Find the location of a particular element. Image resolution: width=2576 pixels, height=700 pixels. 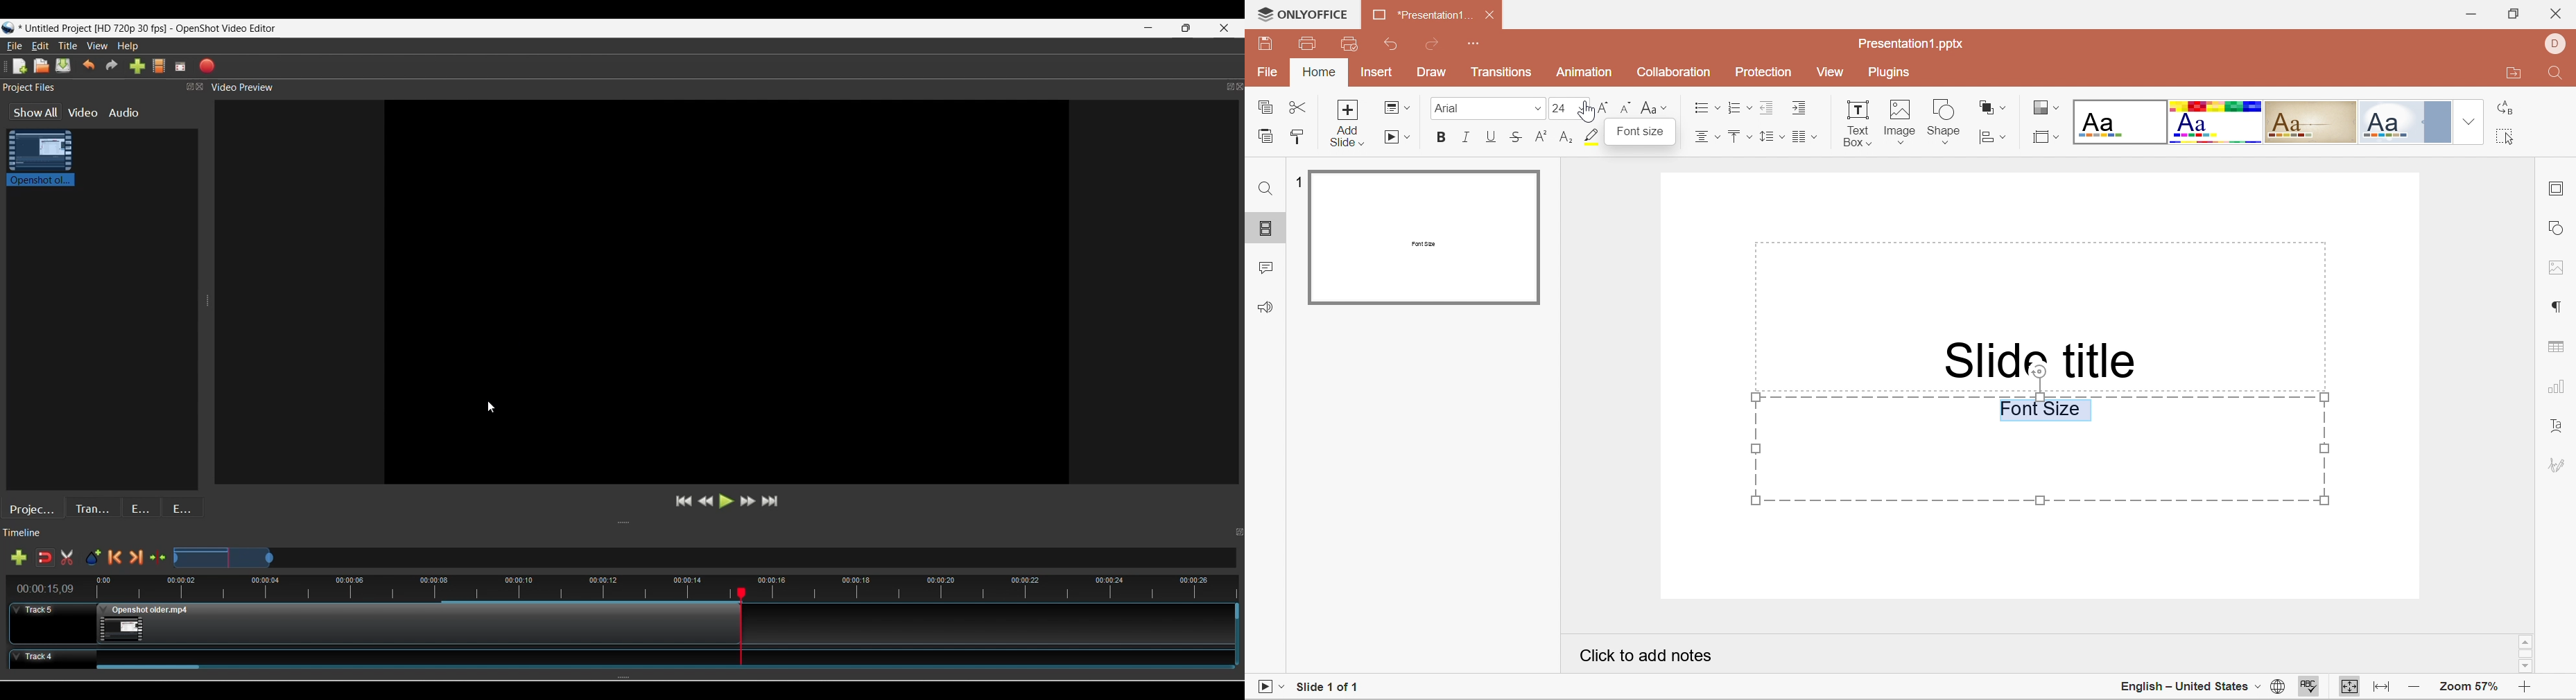

Superscript is located at coordinates (1539, 137).